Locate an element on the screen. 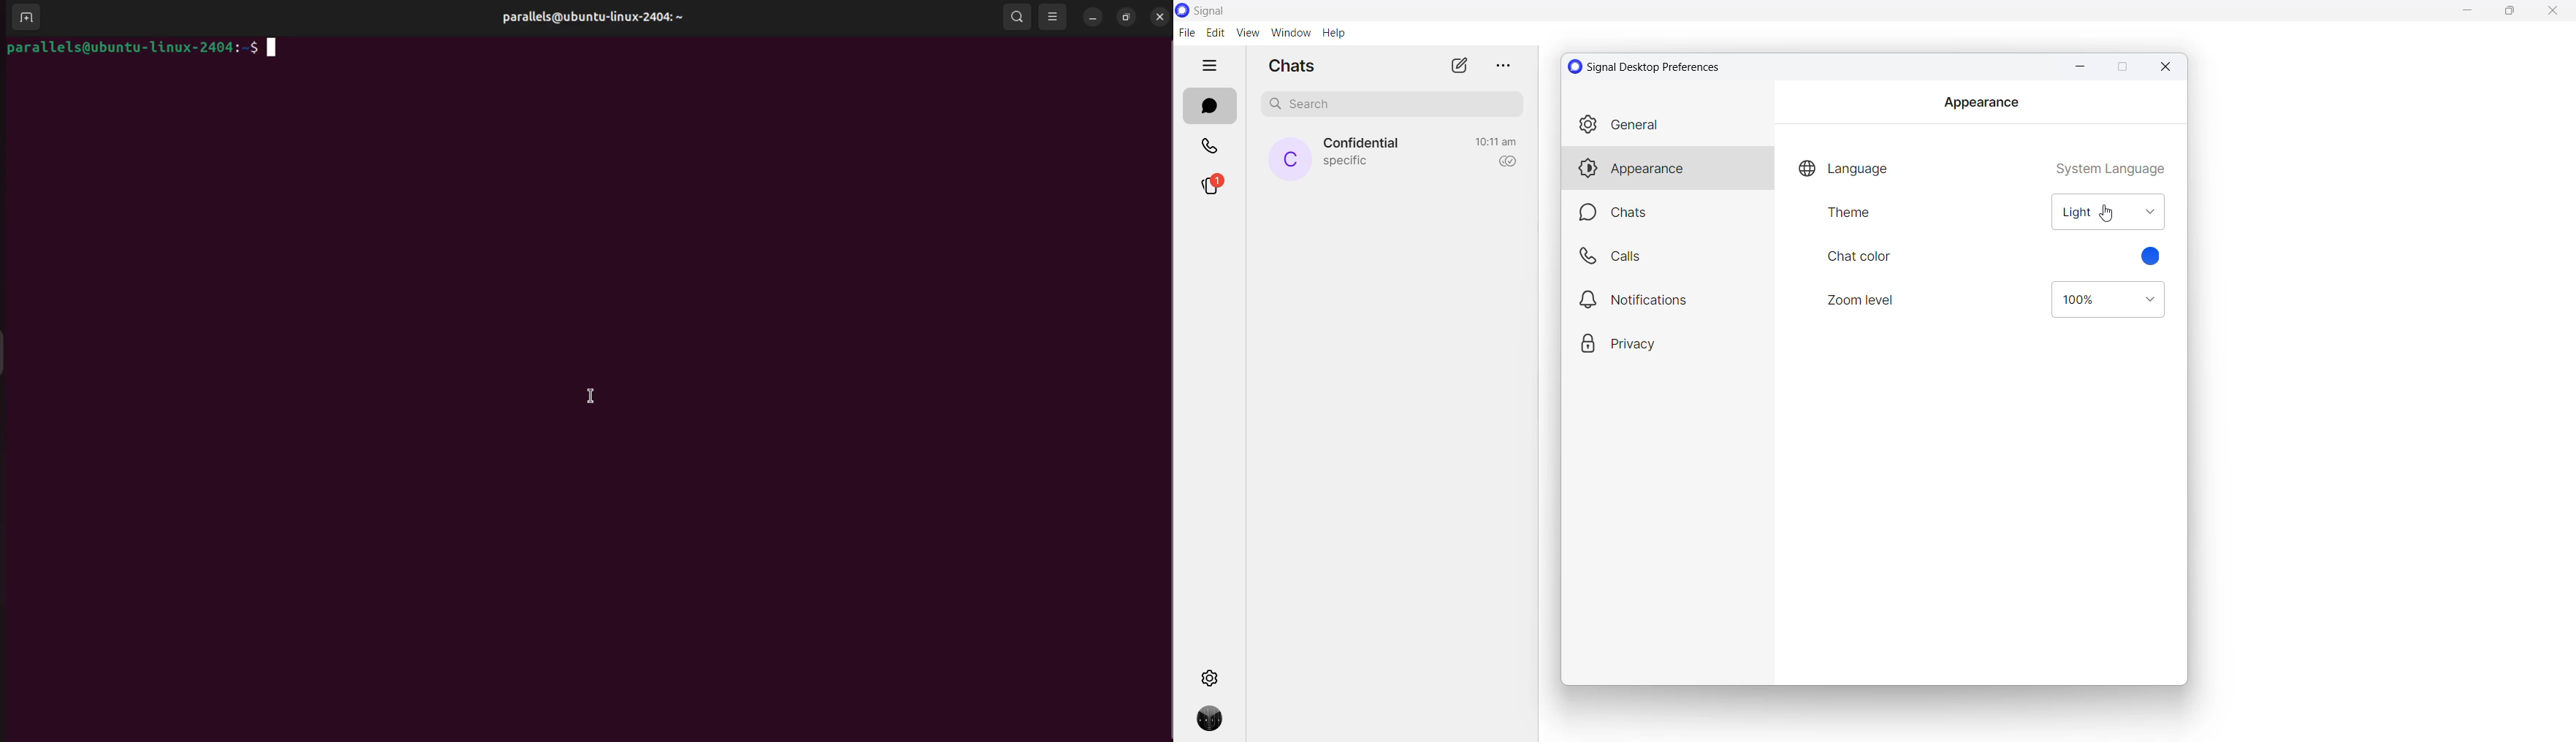 Image resolution: width=2576 pixels, height=756 pixels. window is located at coordinates (1290, 33).